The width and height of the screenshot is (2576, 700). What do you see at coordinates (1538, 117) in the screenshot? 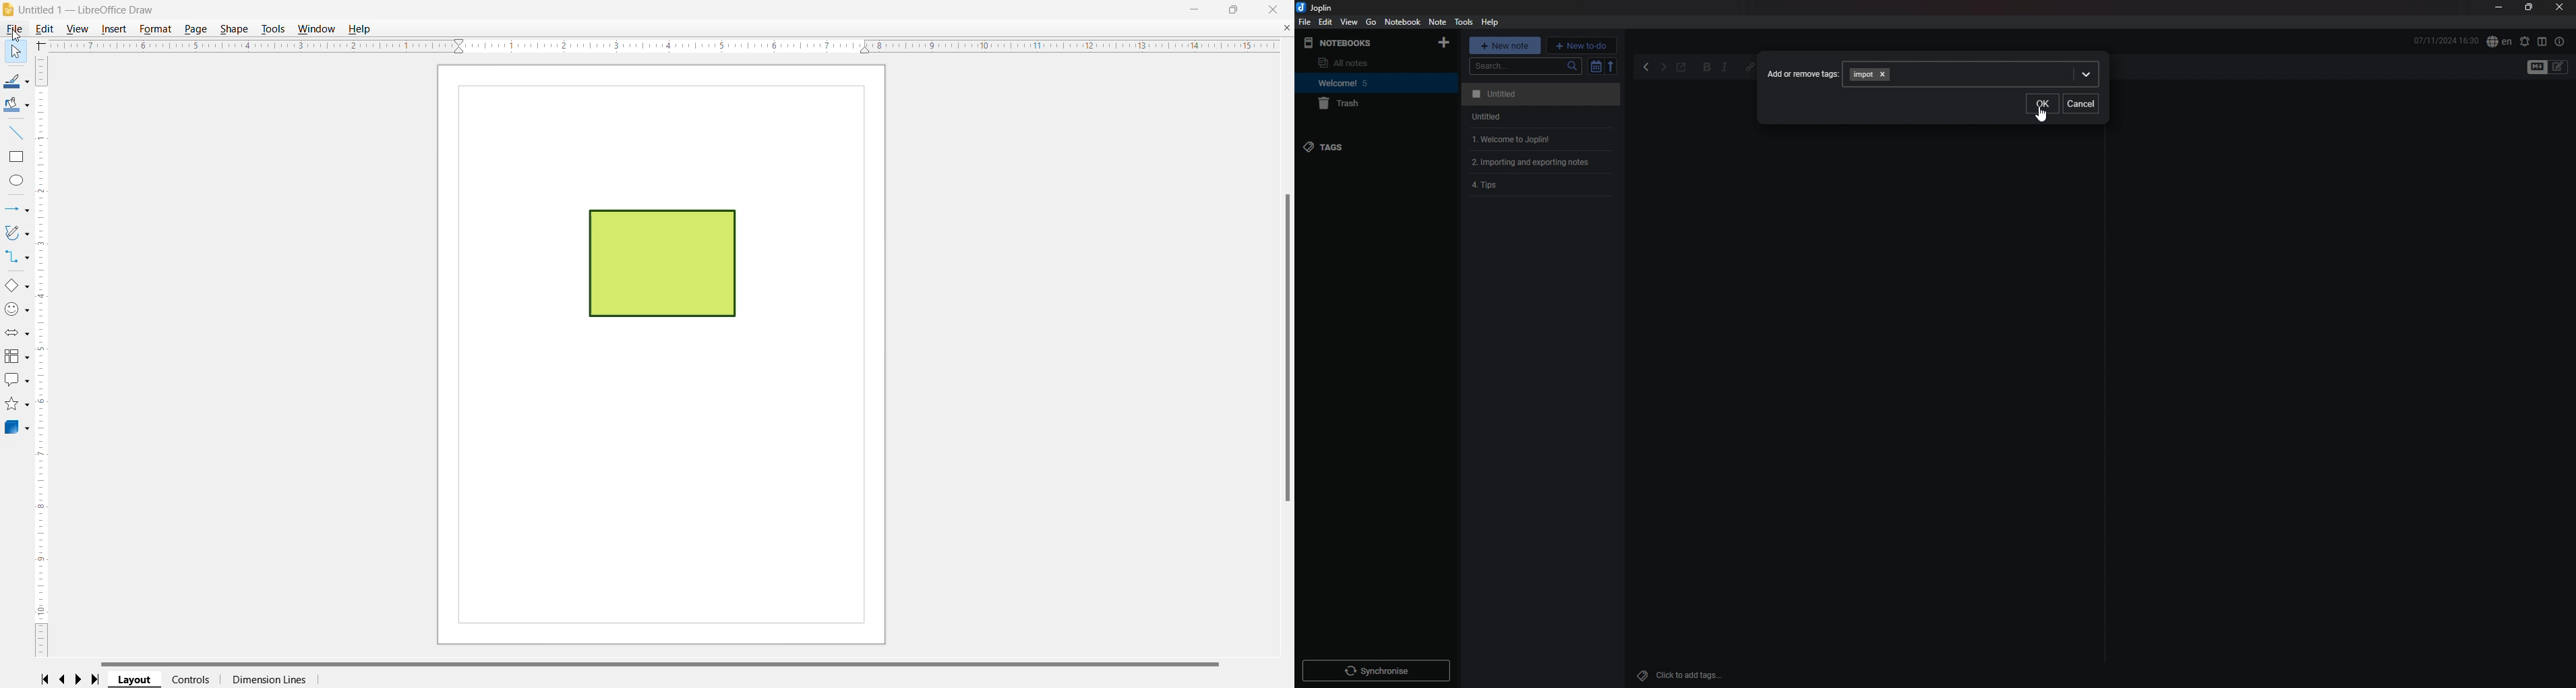
I see `note` at bounding box center [1538, 117].